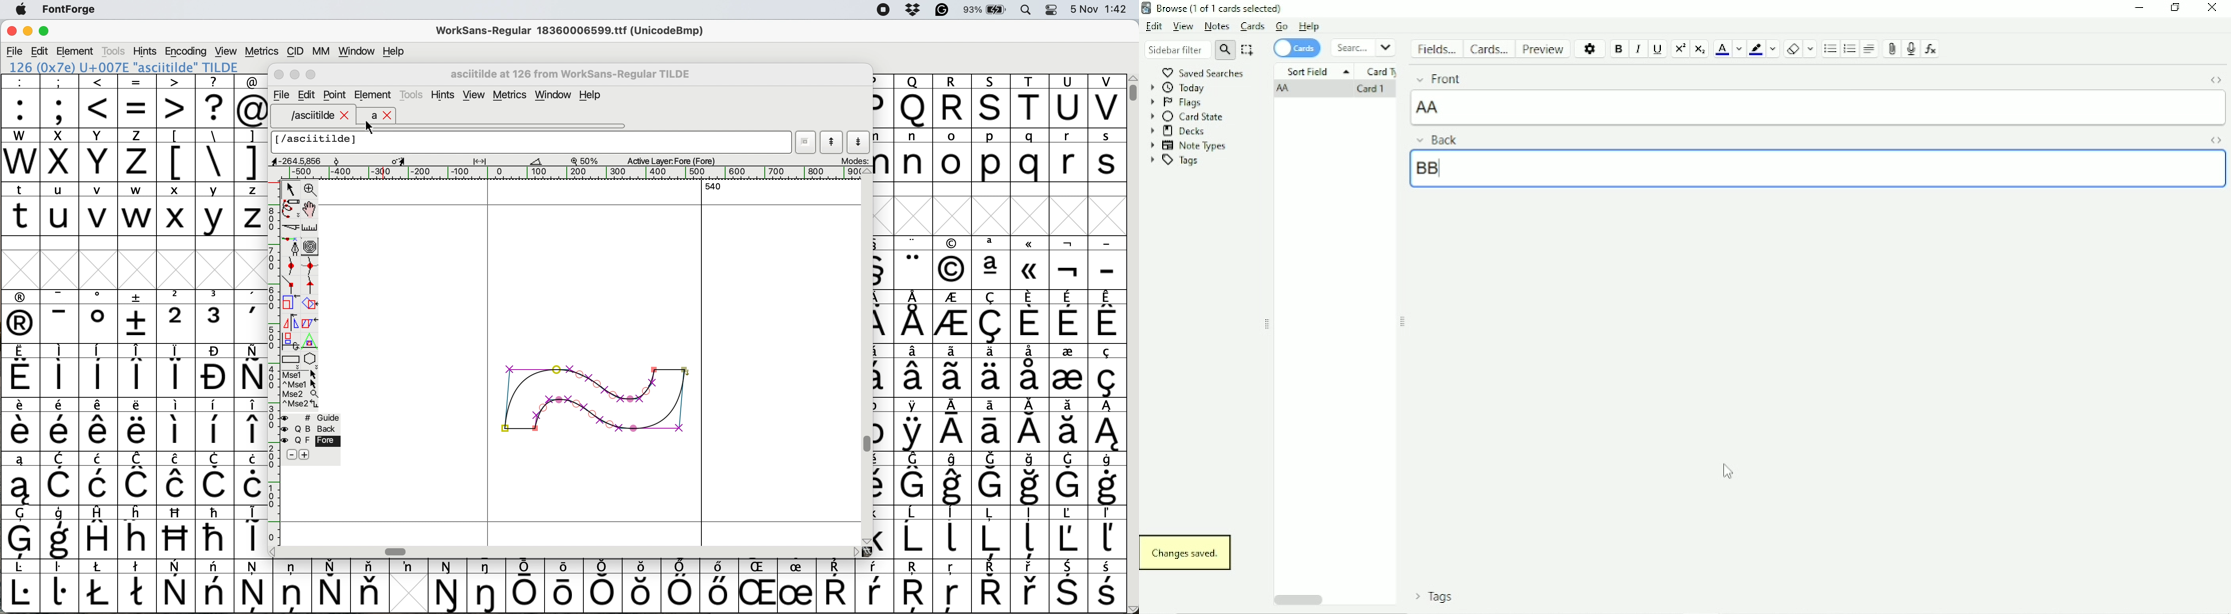 The width and height of the screenshot is (2240, 616). I want to click on symbol, so click(99, 424).